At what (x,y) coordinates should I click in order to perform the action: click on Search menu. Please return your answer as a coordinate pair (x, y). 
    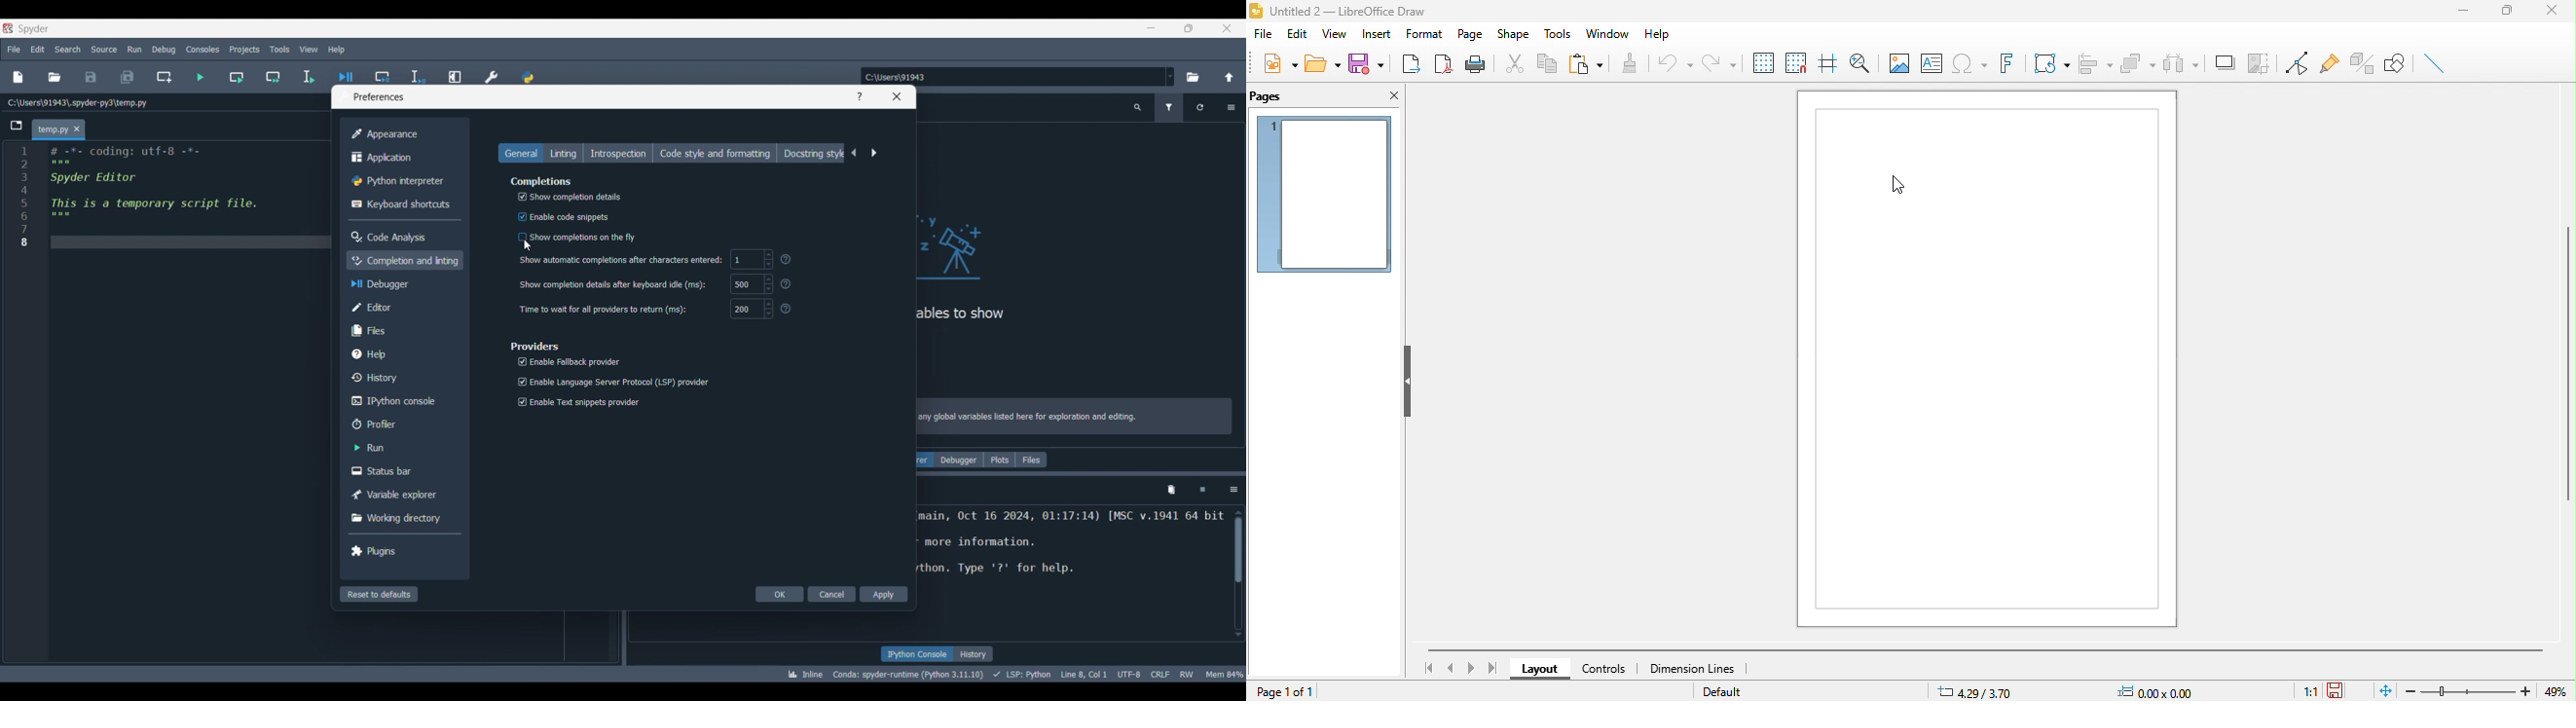
    Looking at the image, I should click on (67, 49).